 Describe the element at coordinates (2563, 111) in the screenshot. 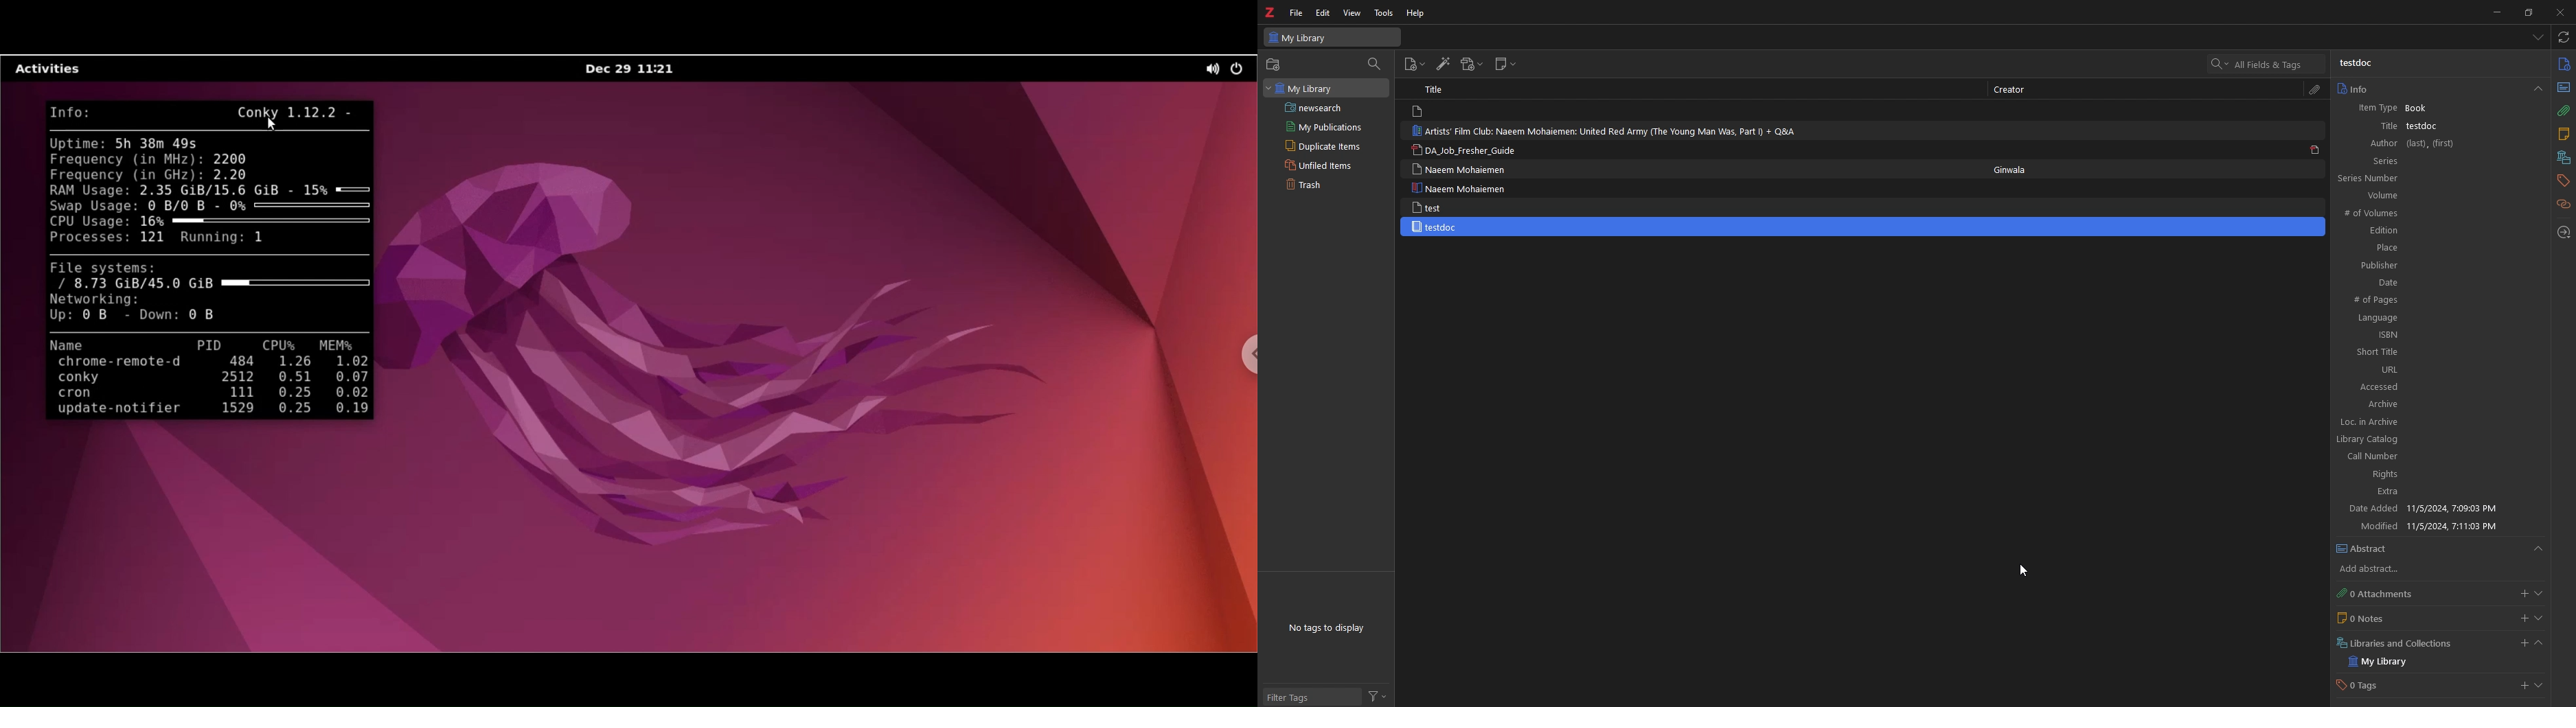

I see `attachment` at that location.